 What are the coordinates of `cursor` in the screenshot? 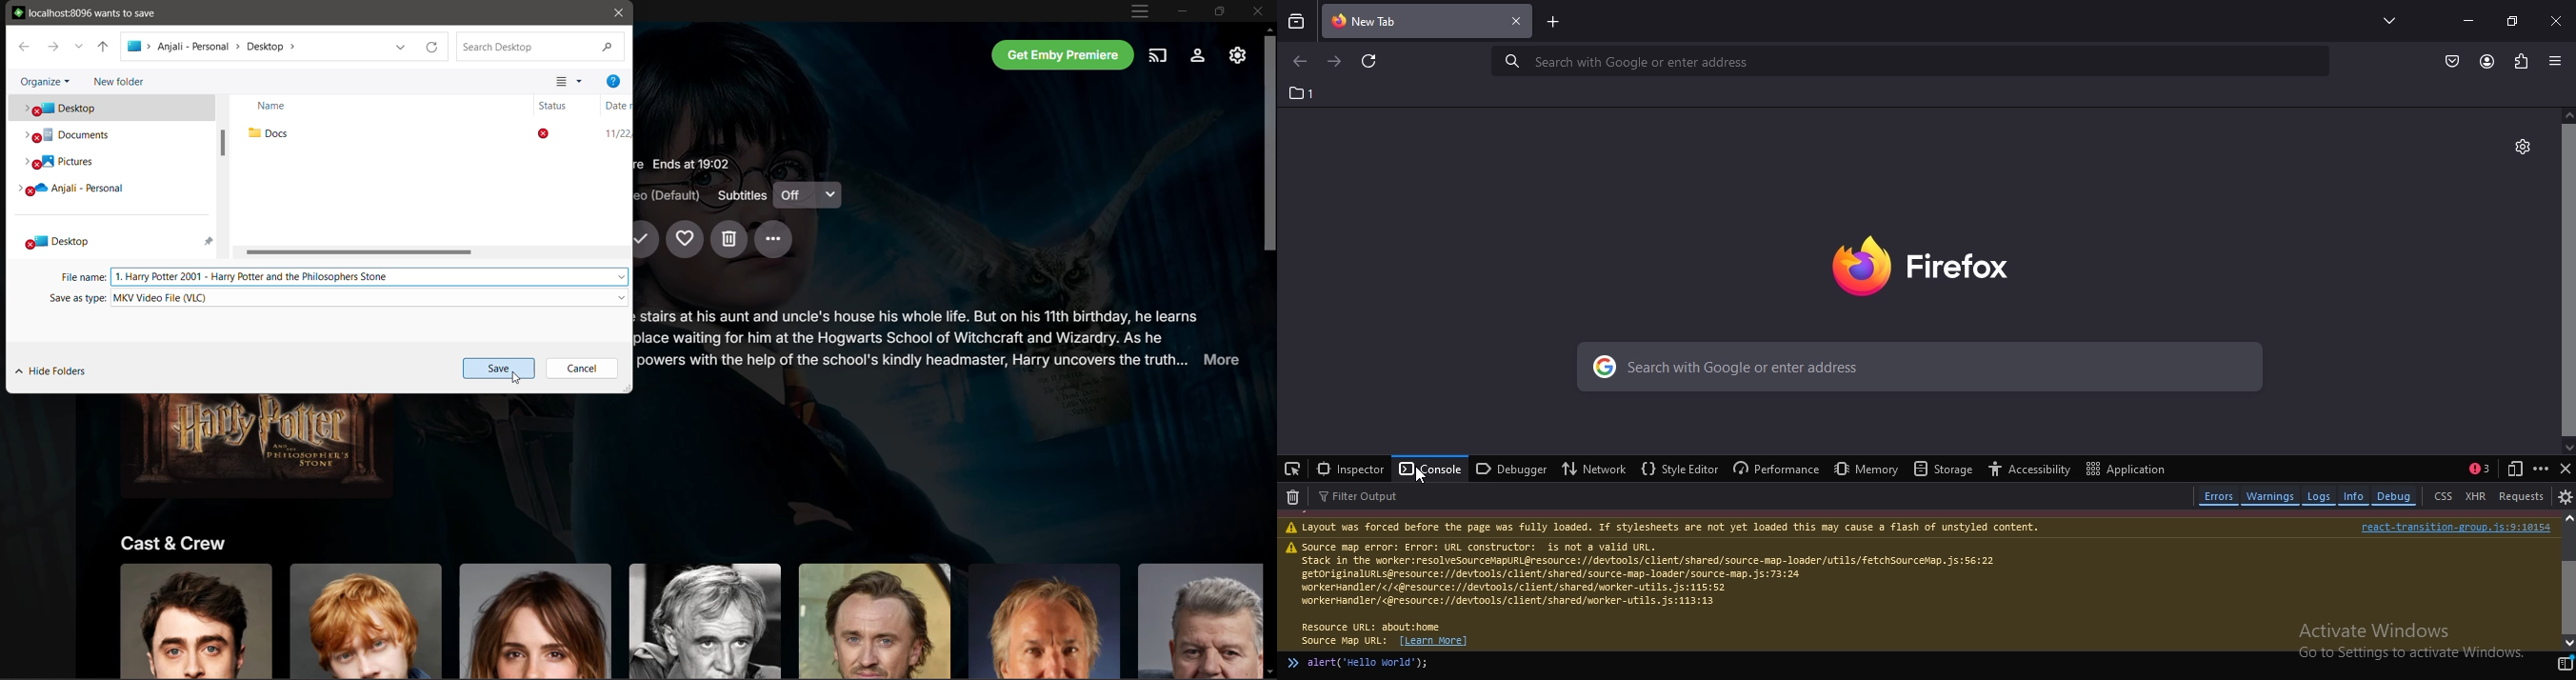 It's located at (1422, 474).